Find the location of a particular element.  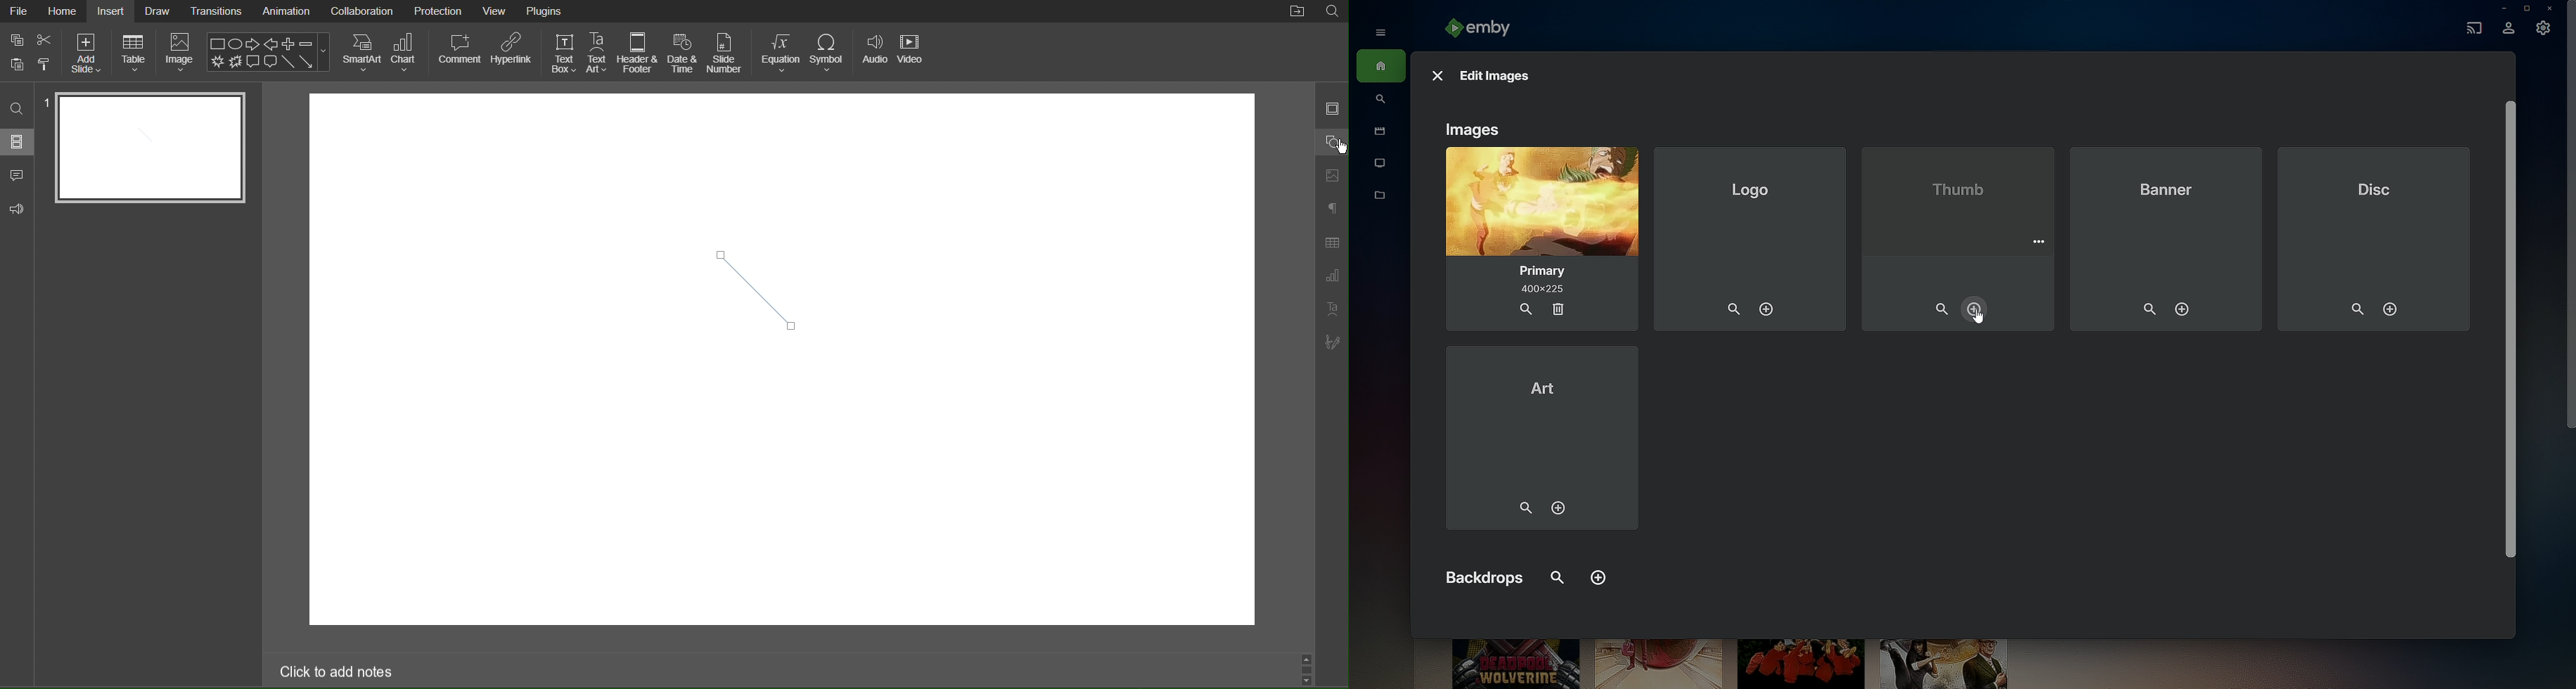

Open File Location is located at coordinates (1297, 12).